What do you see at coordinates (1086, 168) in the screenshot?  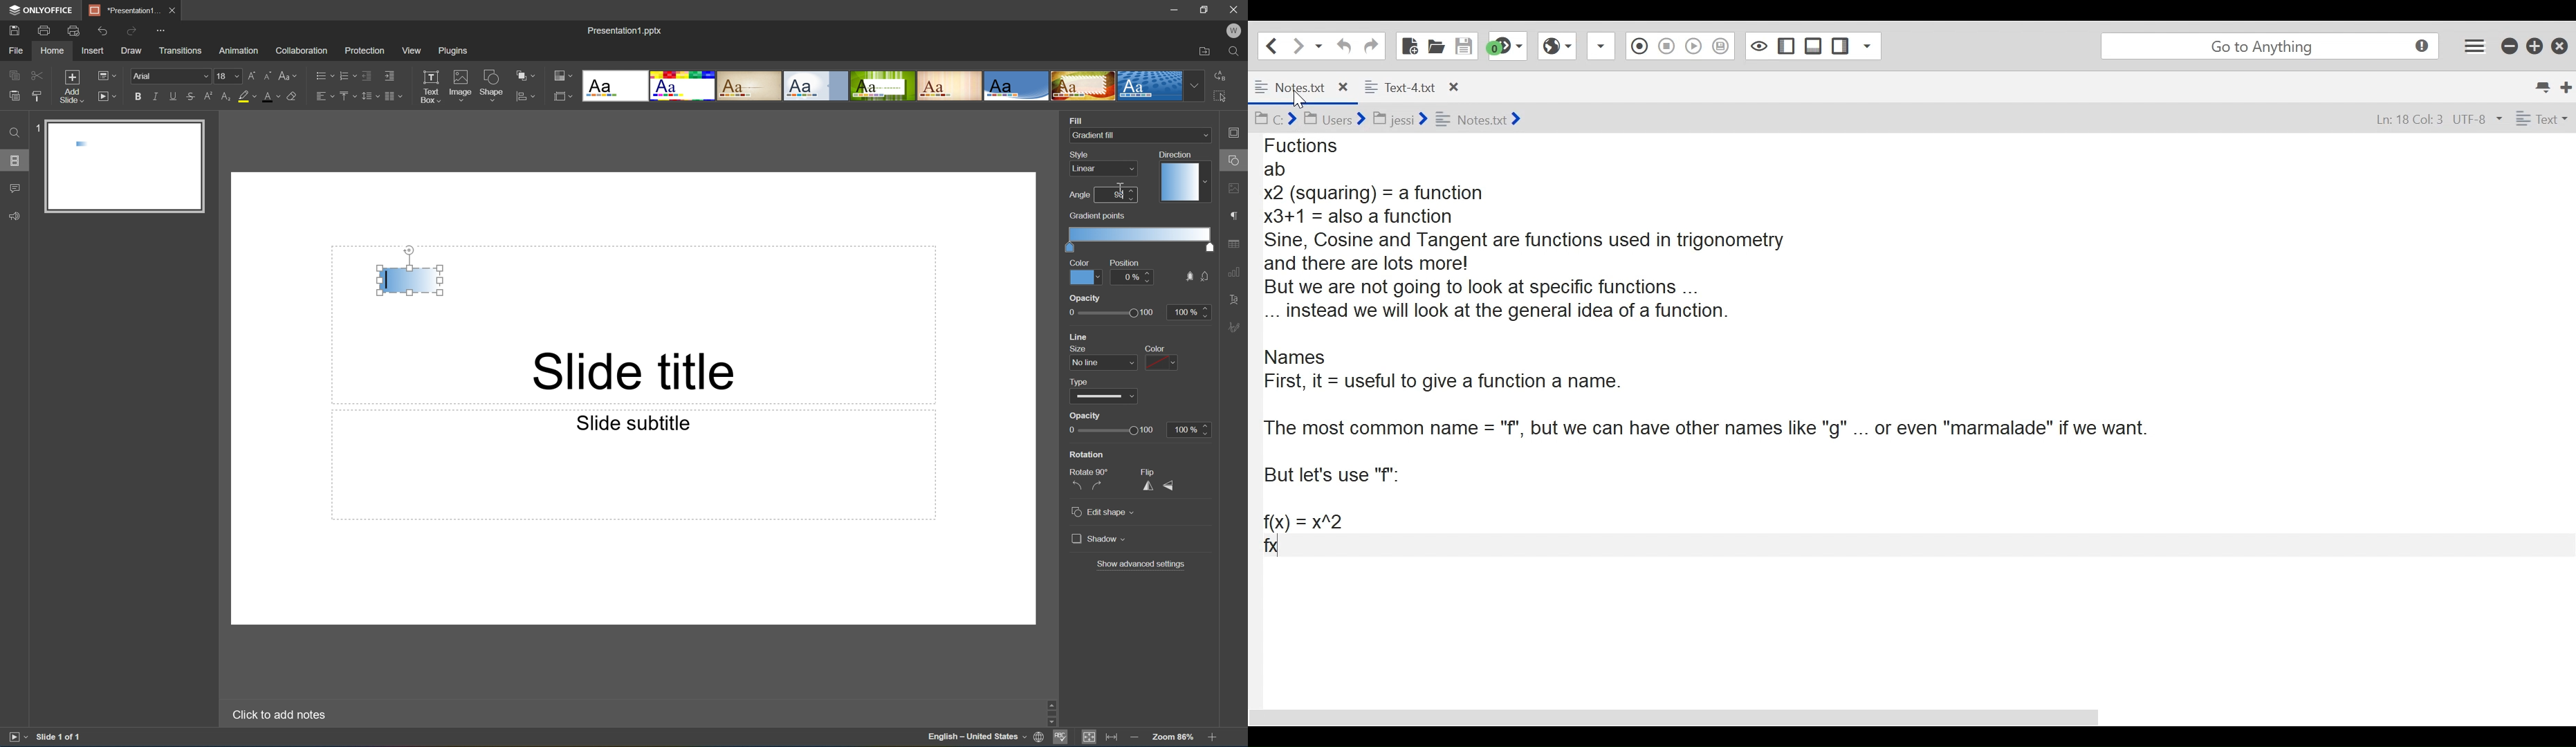 I see `Linear` at bounding box center [1086, 168].